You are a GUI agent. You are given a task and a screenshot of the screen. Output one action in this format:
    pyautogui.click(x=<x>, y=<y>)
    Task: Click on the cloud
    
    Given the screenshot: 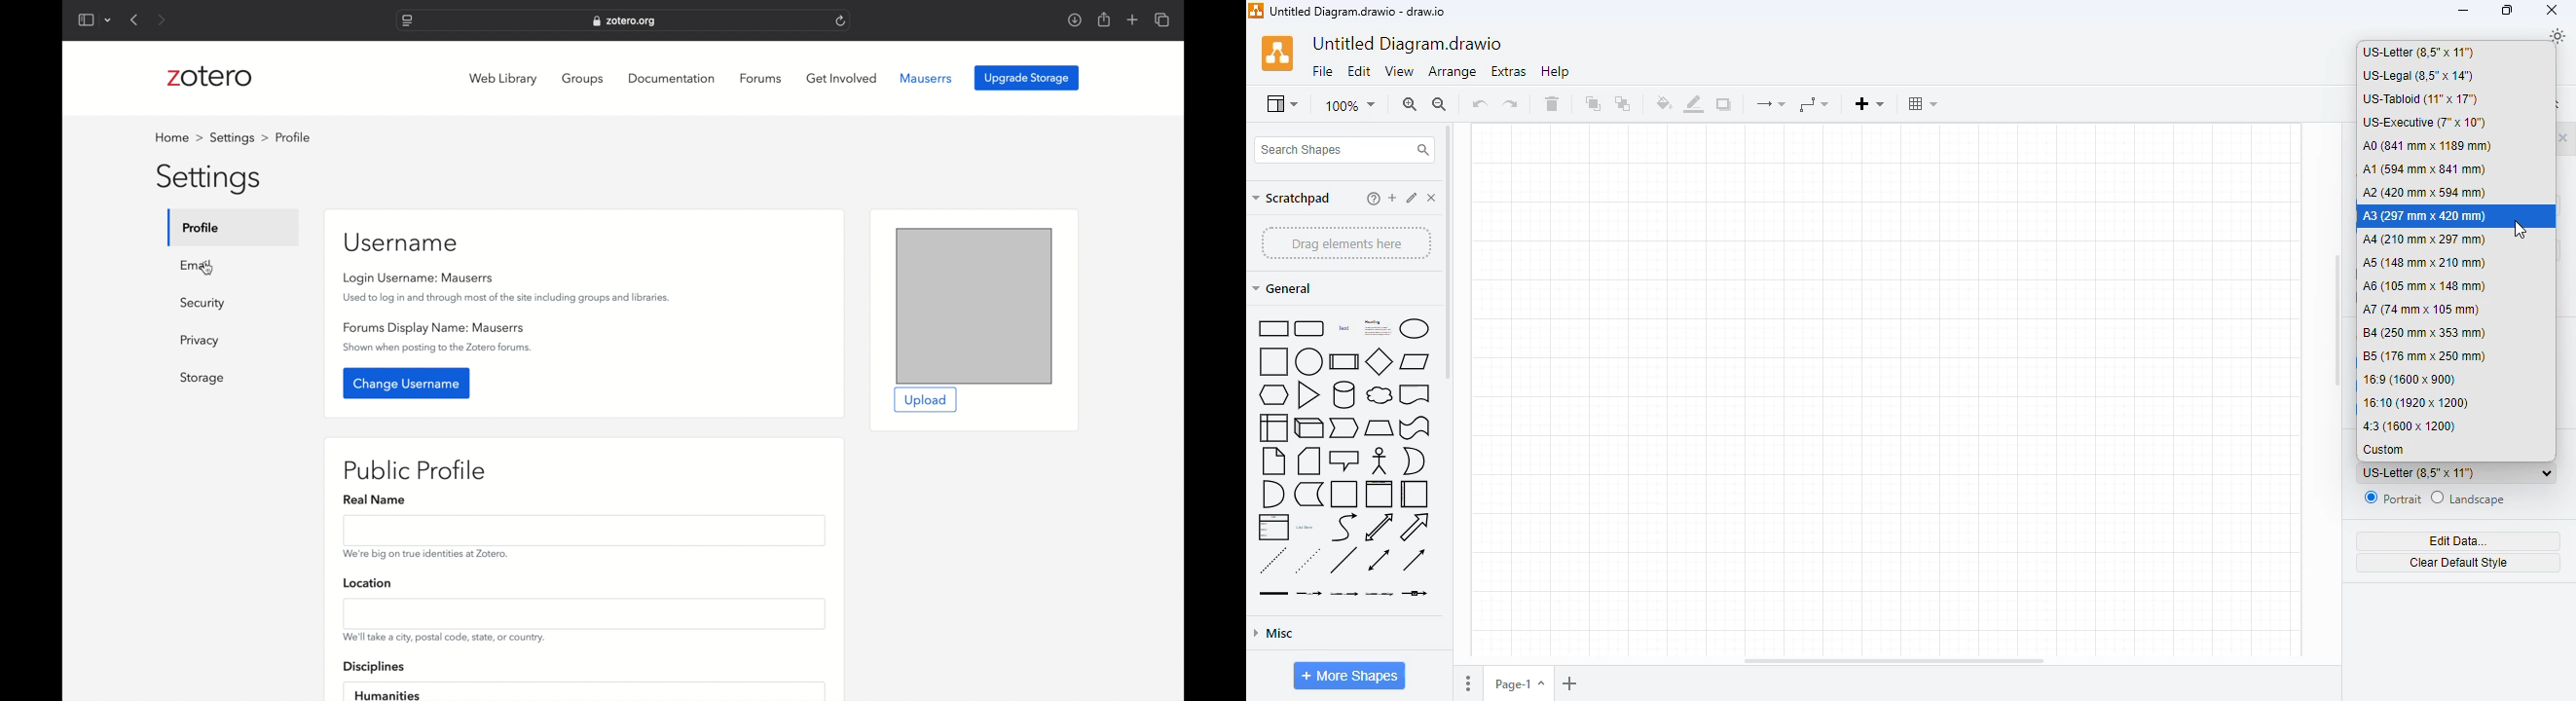 What is the action you would take?
    pyautogui.click(x=1380, y=395)
    